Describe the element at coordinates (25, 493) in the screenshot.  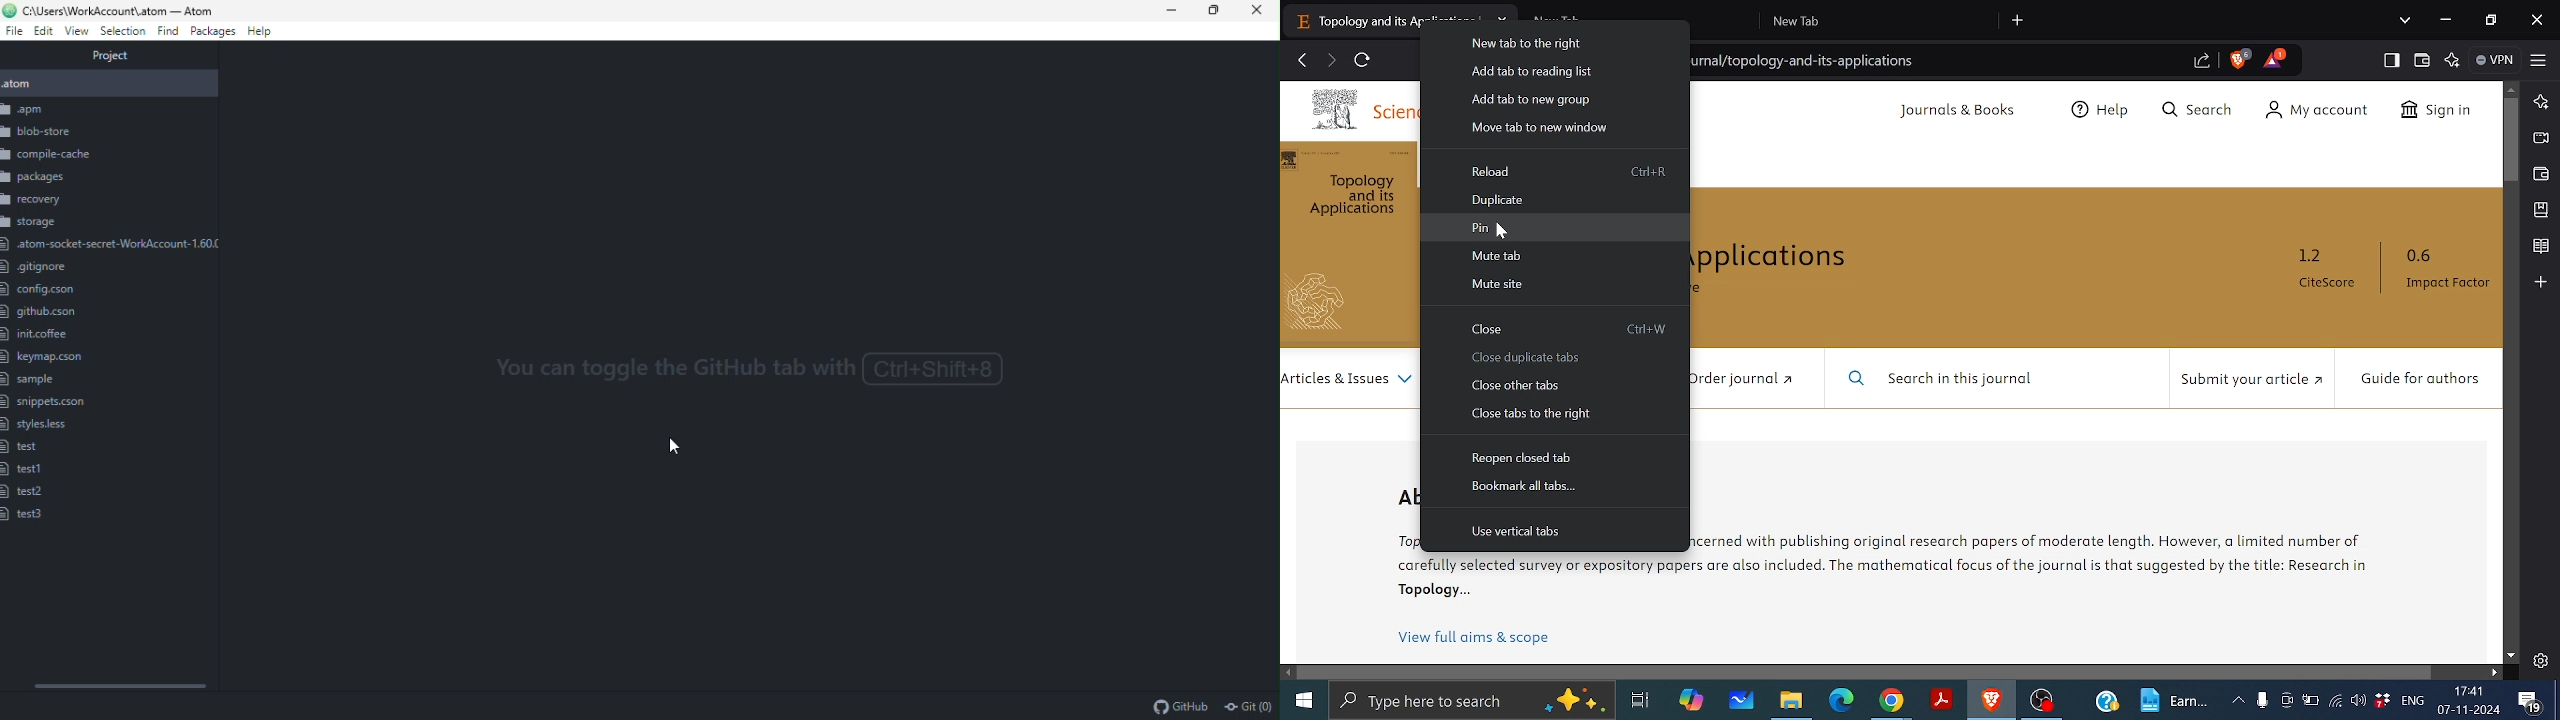
I see `test2` at that location.